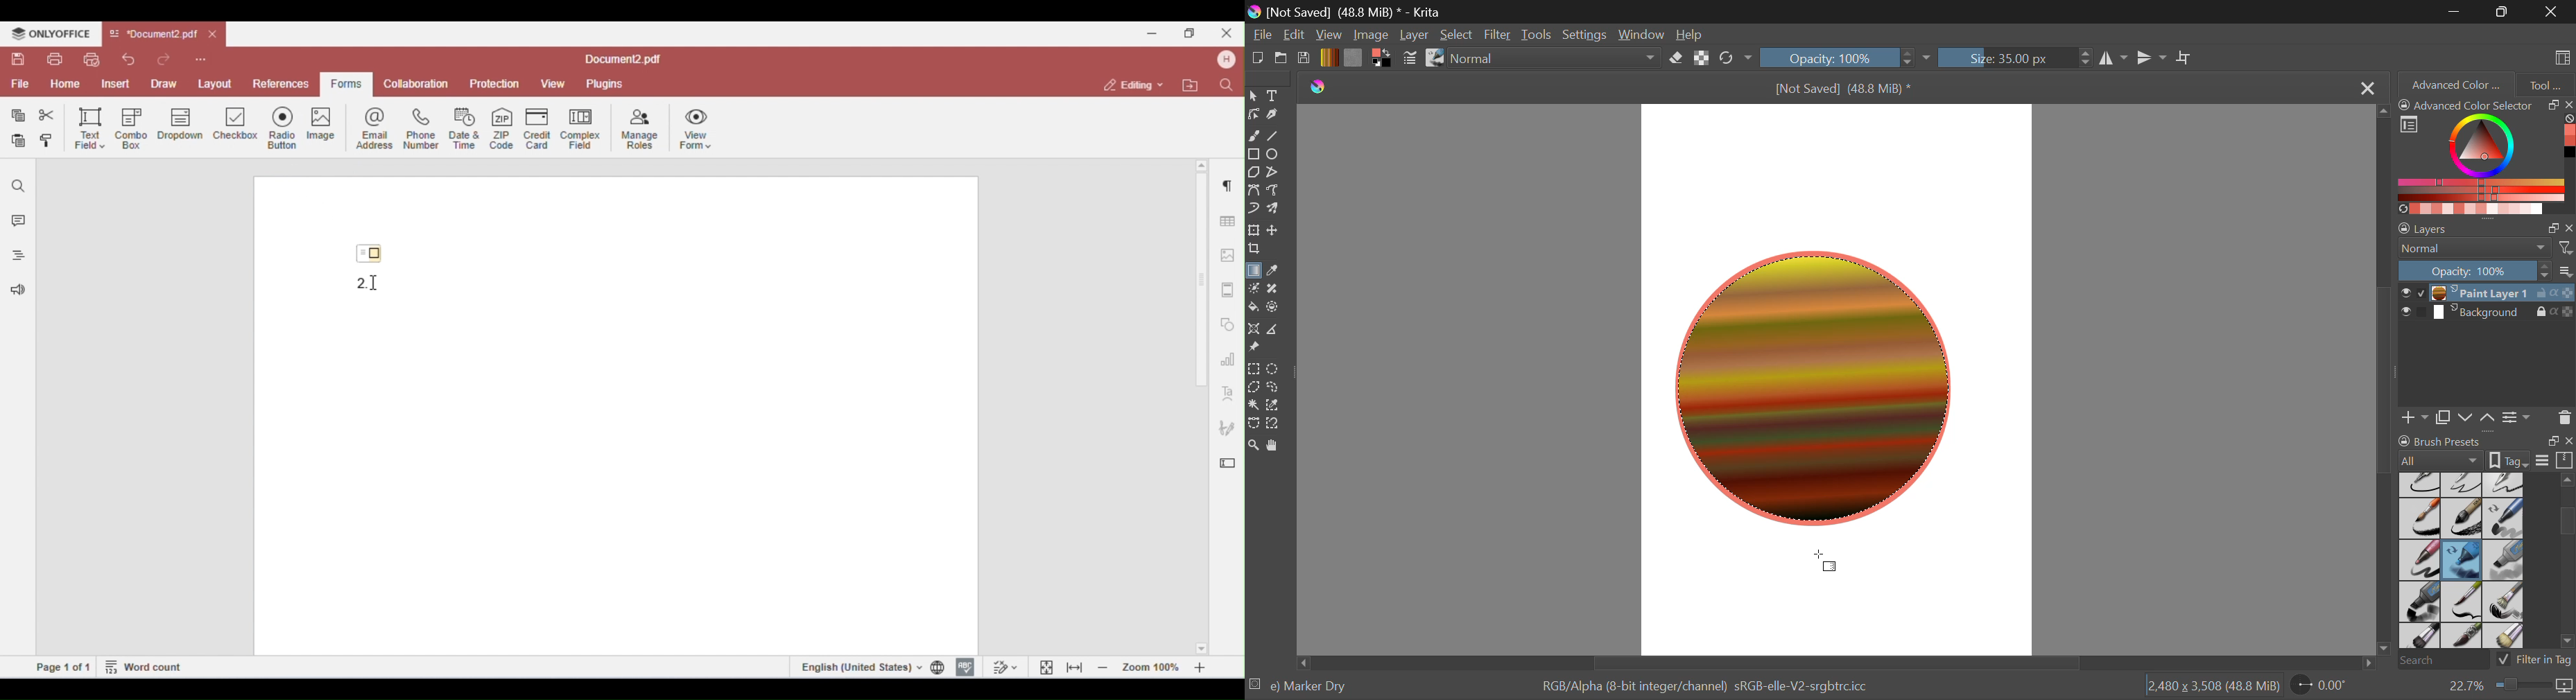 The height and width of the screenshot is (700, 2576). I want to click on Freehand Path Tool, so click(1273, 189).